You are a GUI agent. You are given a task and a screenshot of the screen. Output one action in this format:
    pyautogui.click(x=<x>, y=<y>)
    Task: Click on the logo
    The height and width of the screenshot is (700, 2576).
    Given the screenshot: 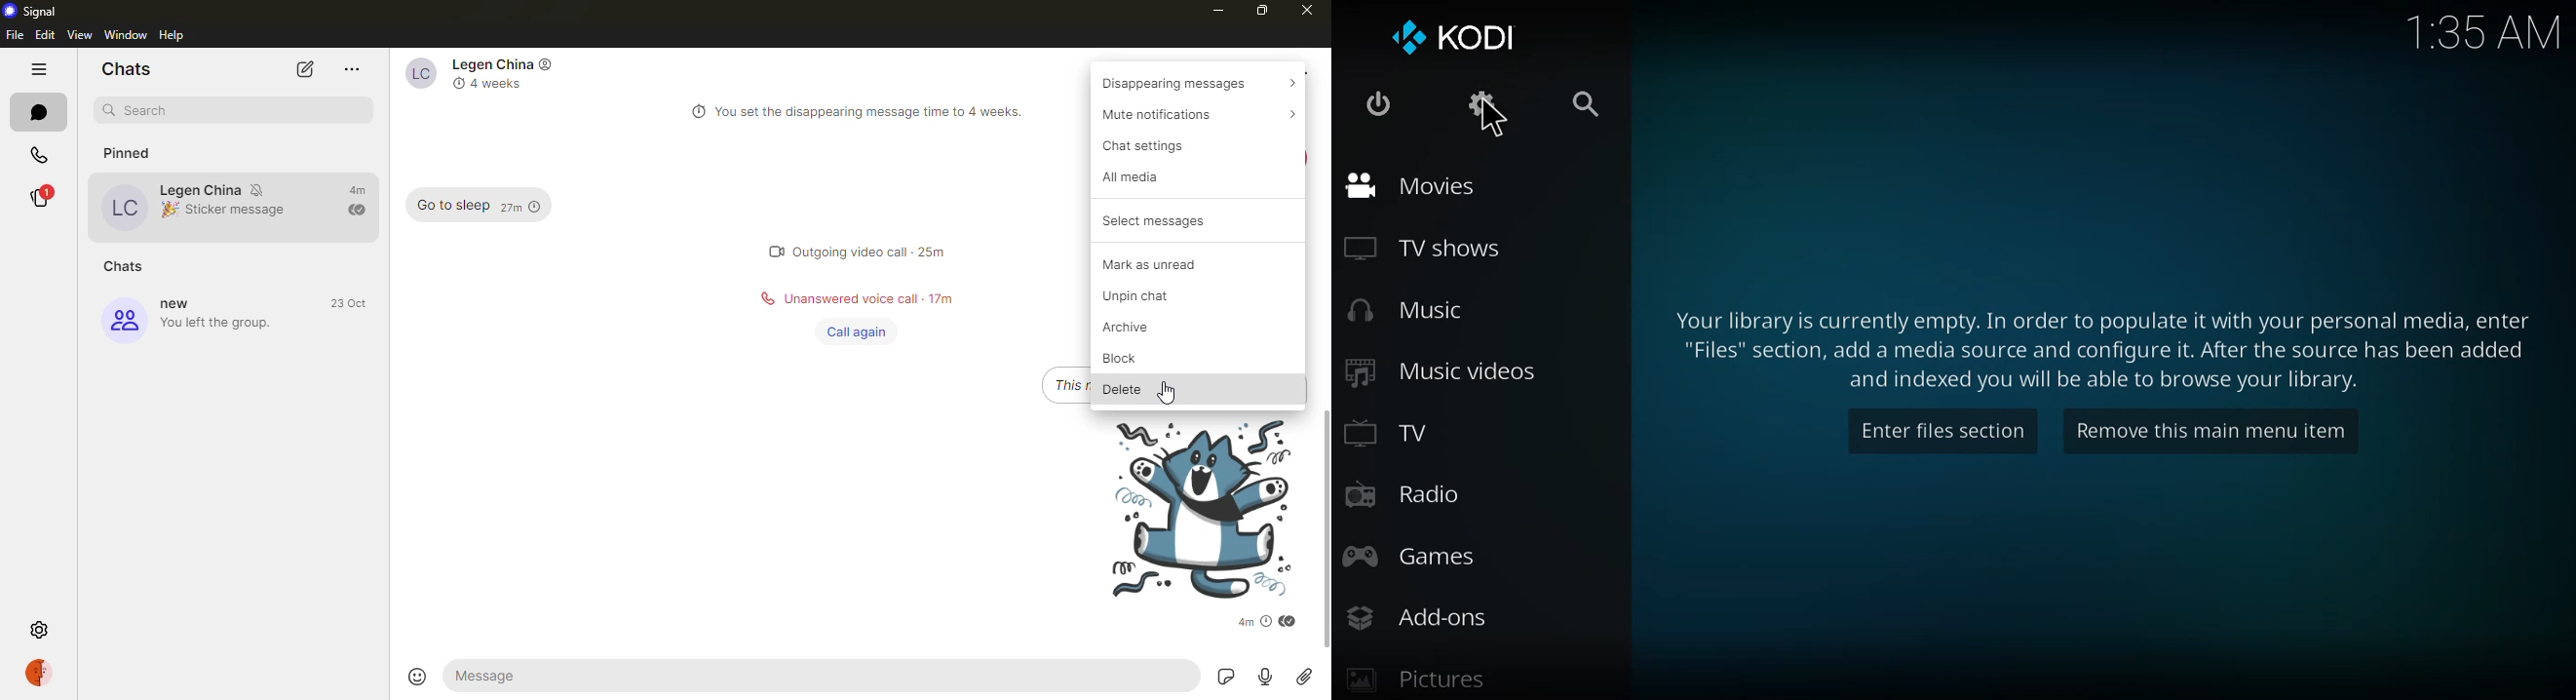 What is the action you would take?
    pyautogui.click(x=547, y=63)
    